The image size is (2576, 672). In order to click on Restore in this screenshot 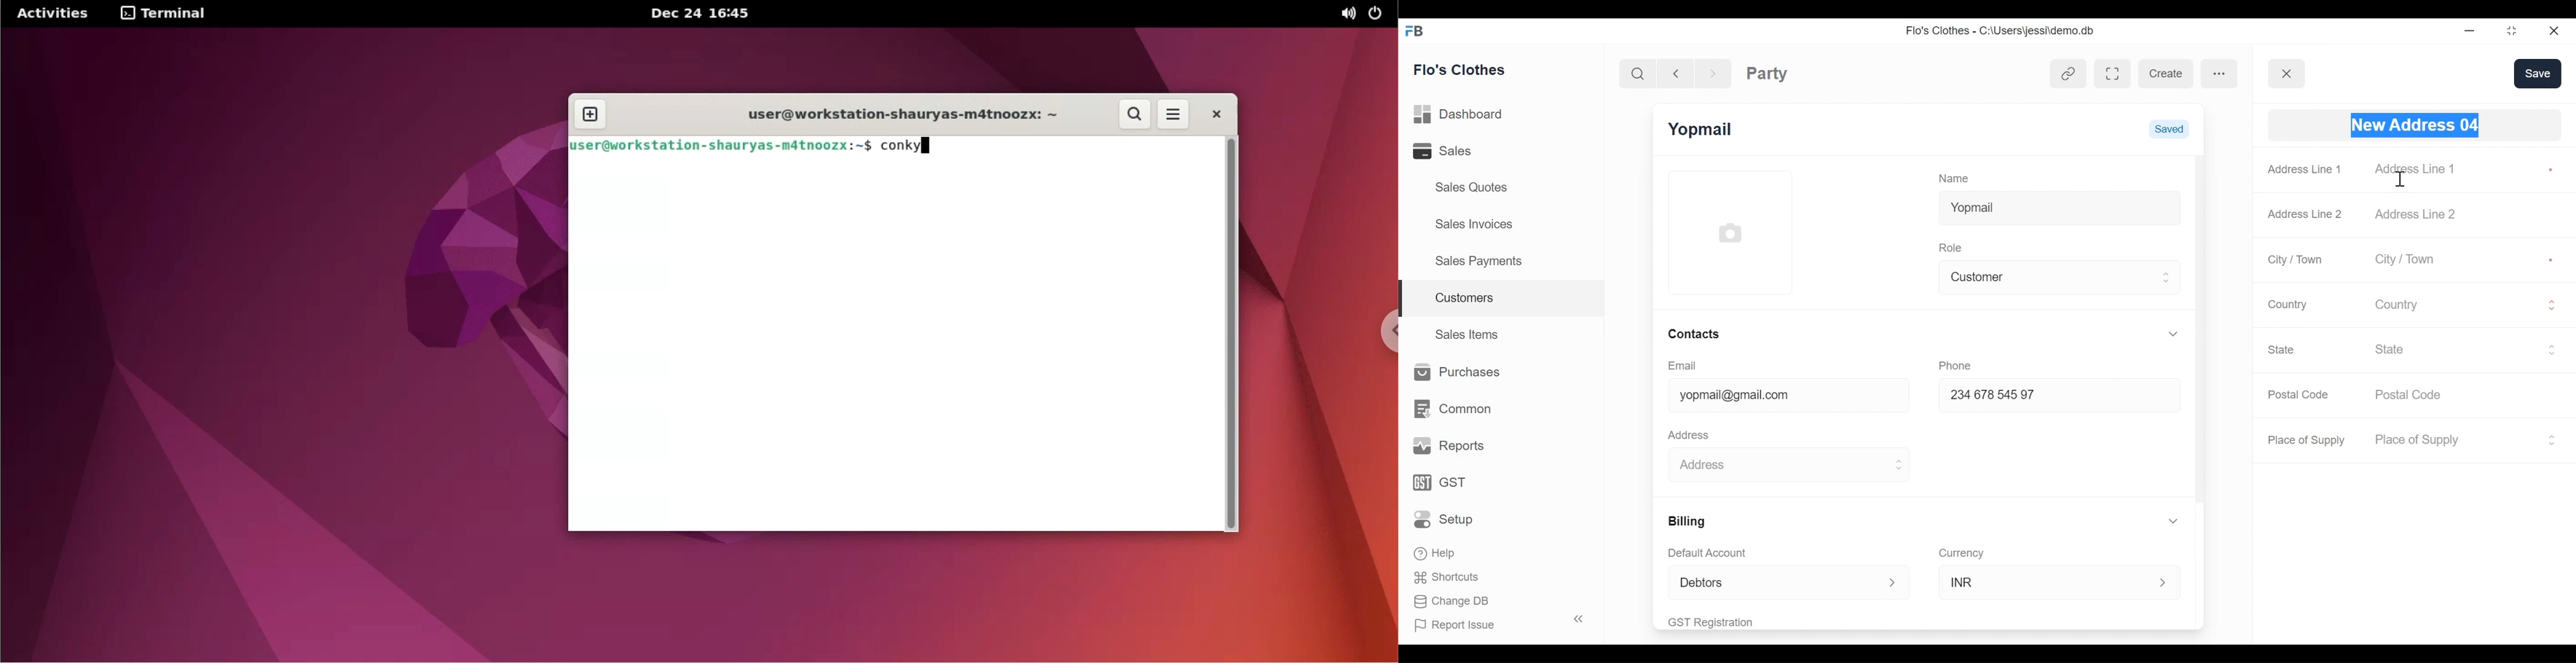, I will do `click(2508, 31)`.